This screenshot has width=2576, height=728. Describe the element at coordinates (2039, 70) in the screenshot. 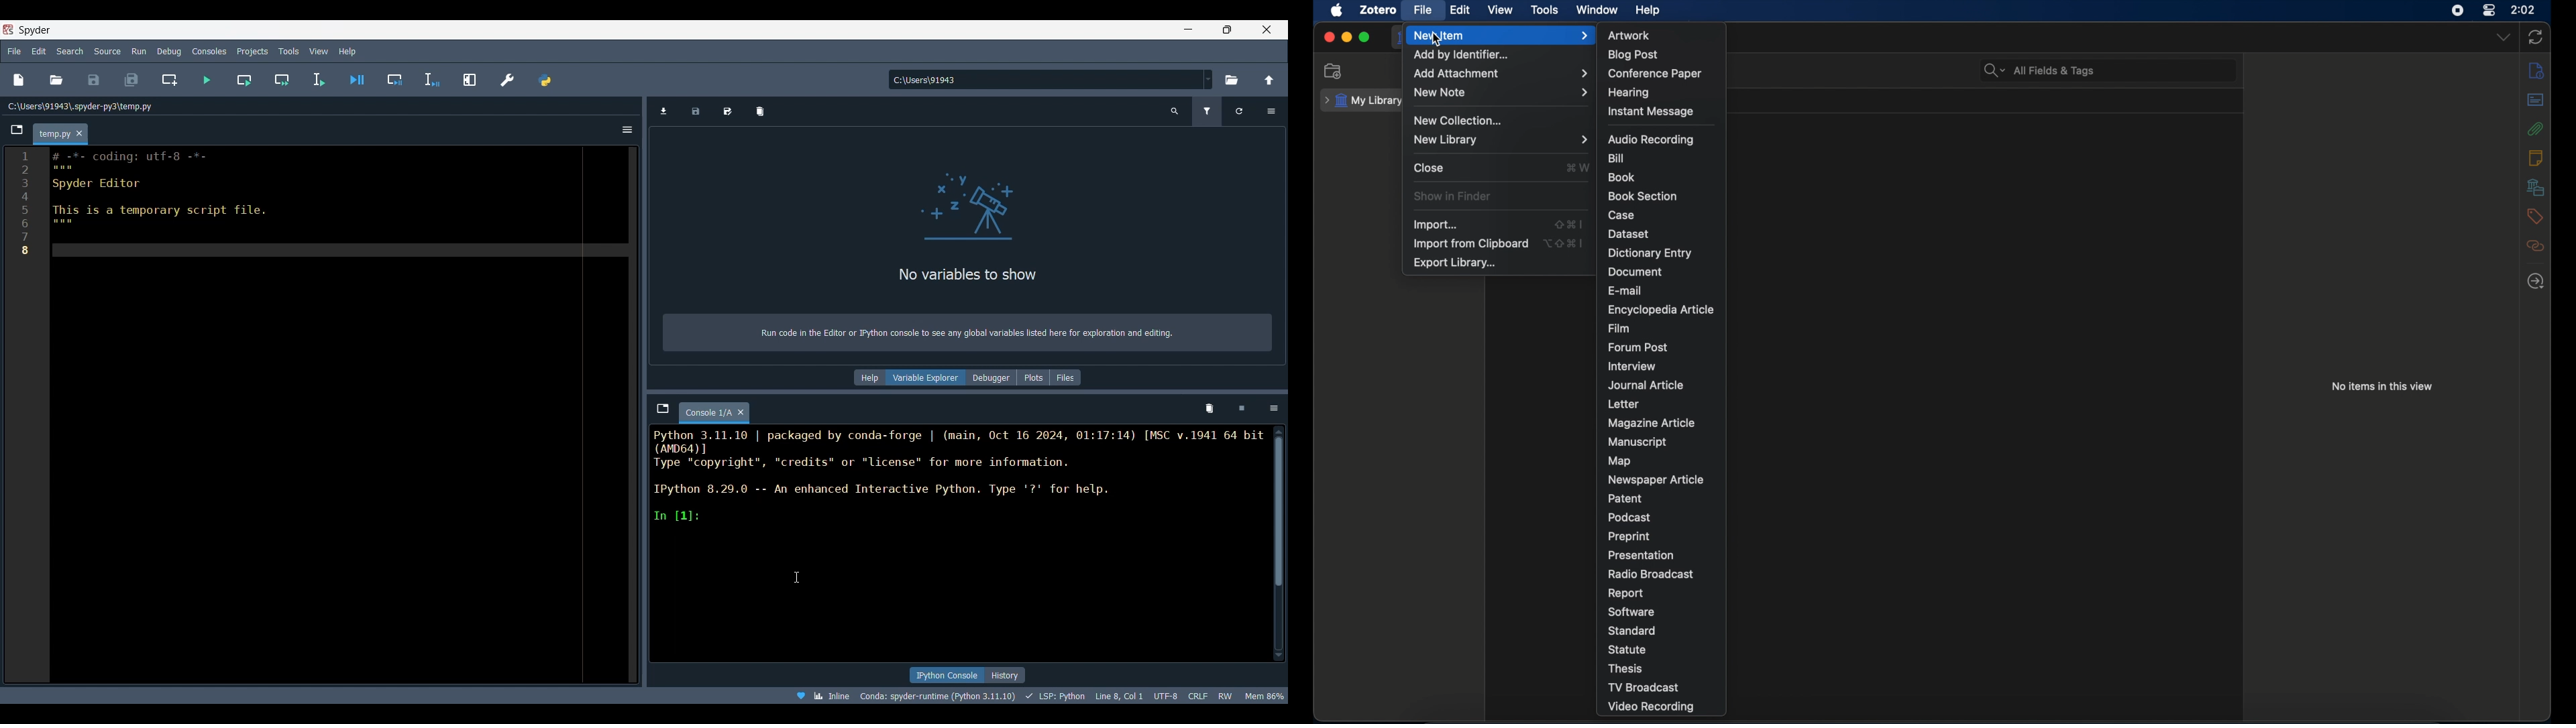

I see `search` at that location.